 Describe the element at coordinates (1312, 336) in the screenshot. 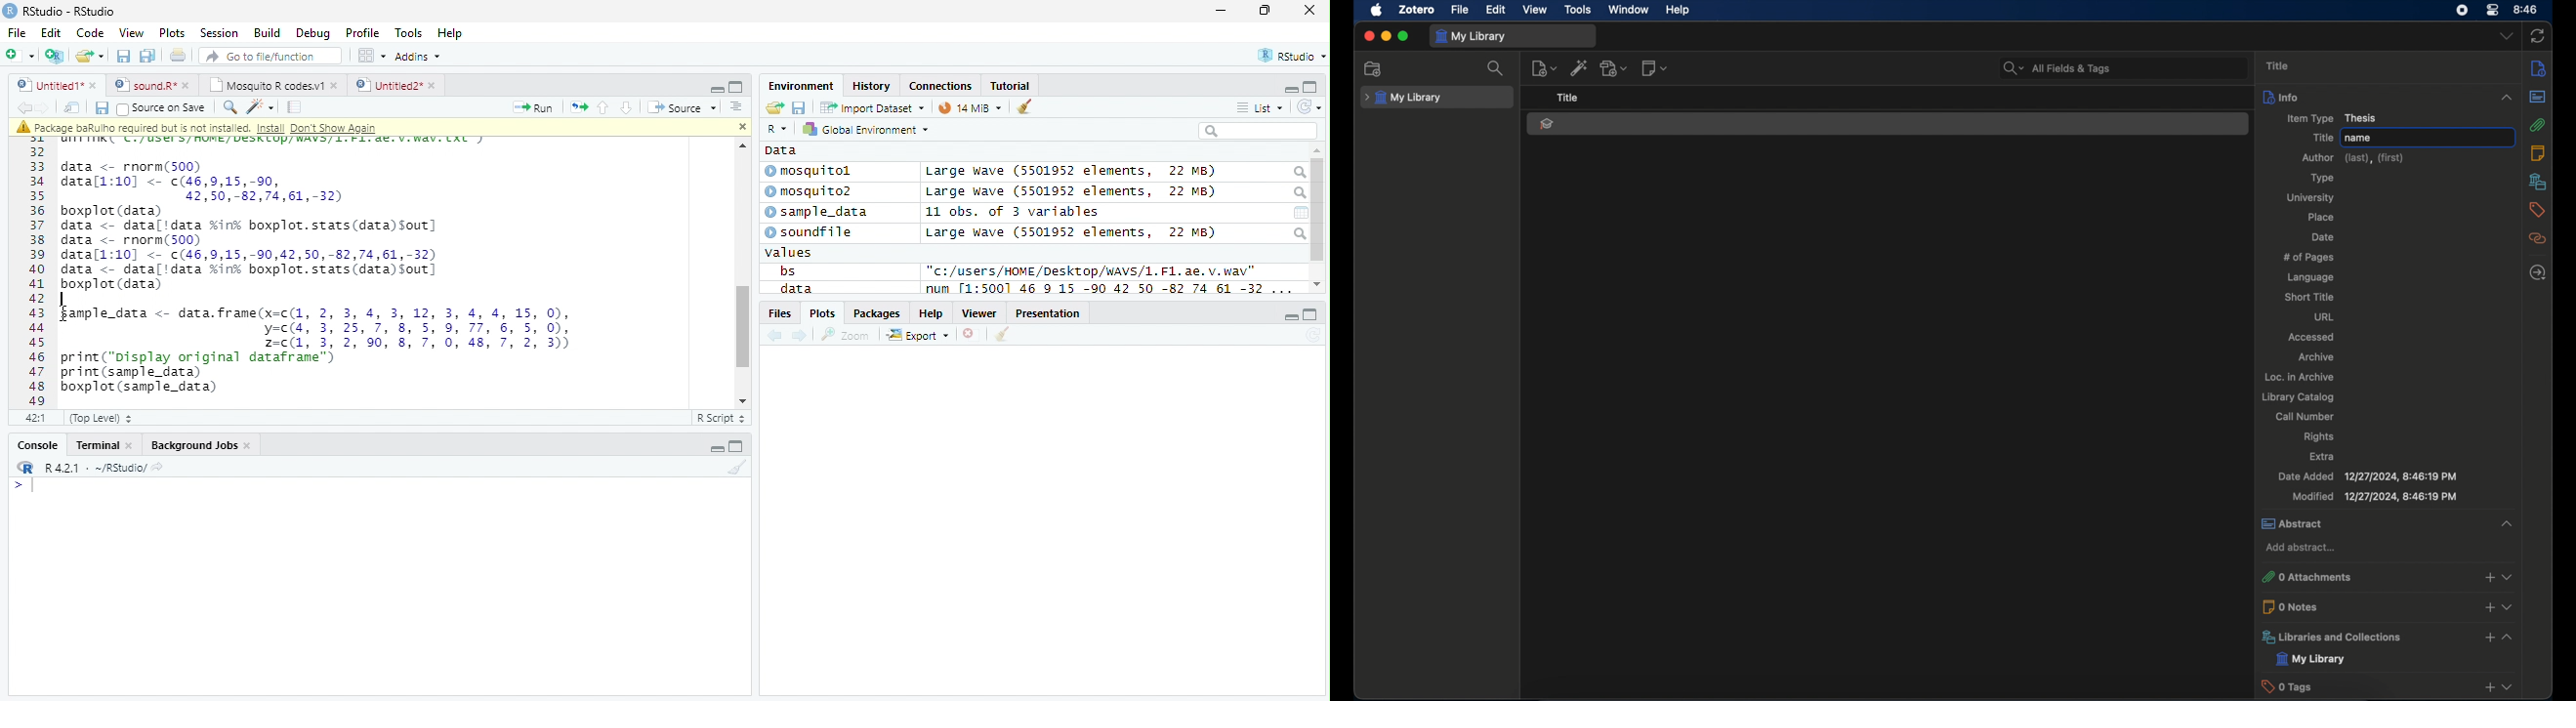

I see `Refresh` at that location.